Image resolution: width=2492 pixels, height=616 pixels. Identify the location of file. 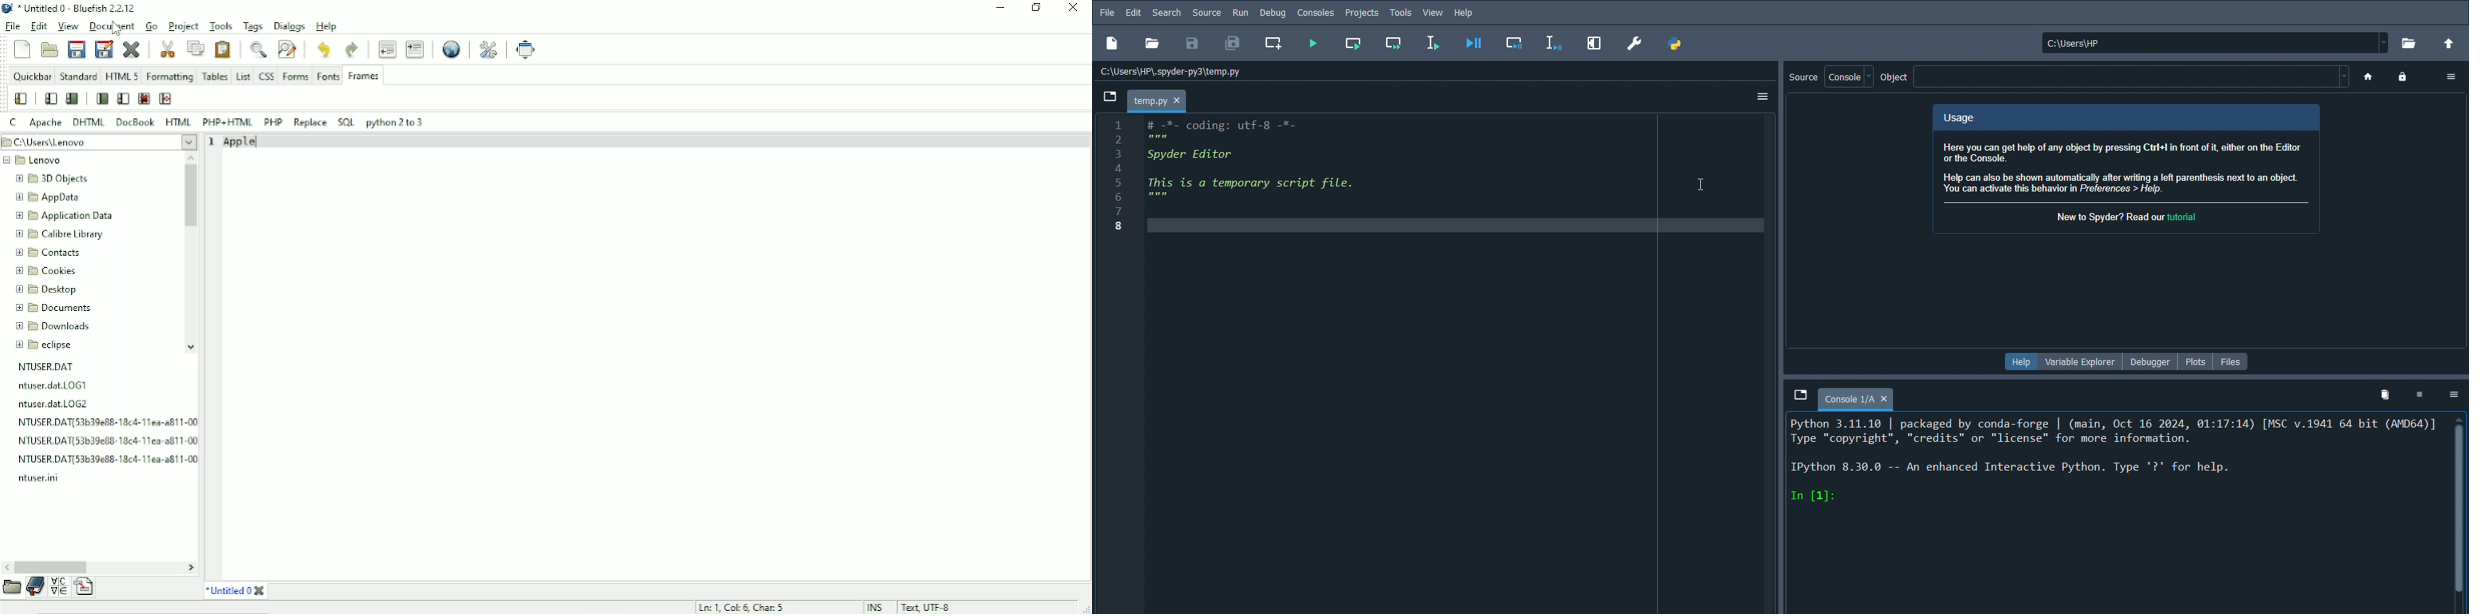
(56, 404).